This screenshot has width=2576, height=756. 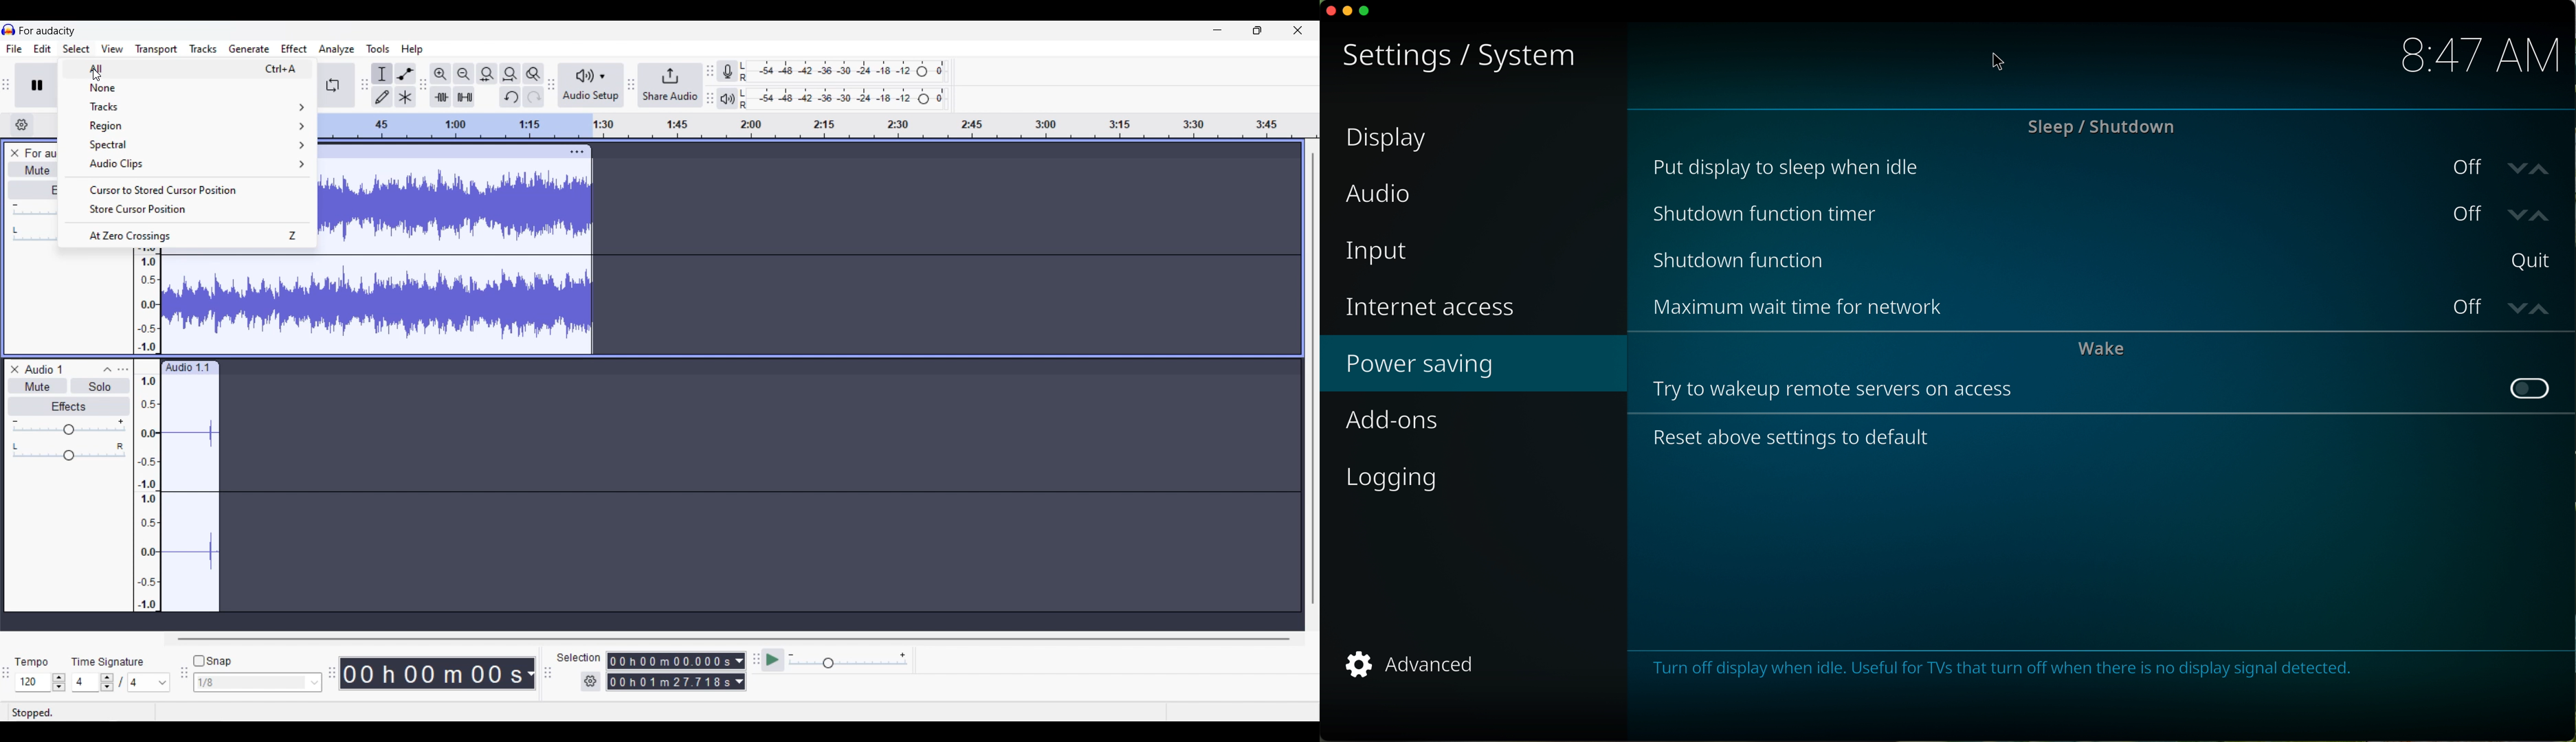 I want to click on Snap options, so click(x=258, y=682).